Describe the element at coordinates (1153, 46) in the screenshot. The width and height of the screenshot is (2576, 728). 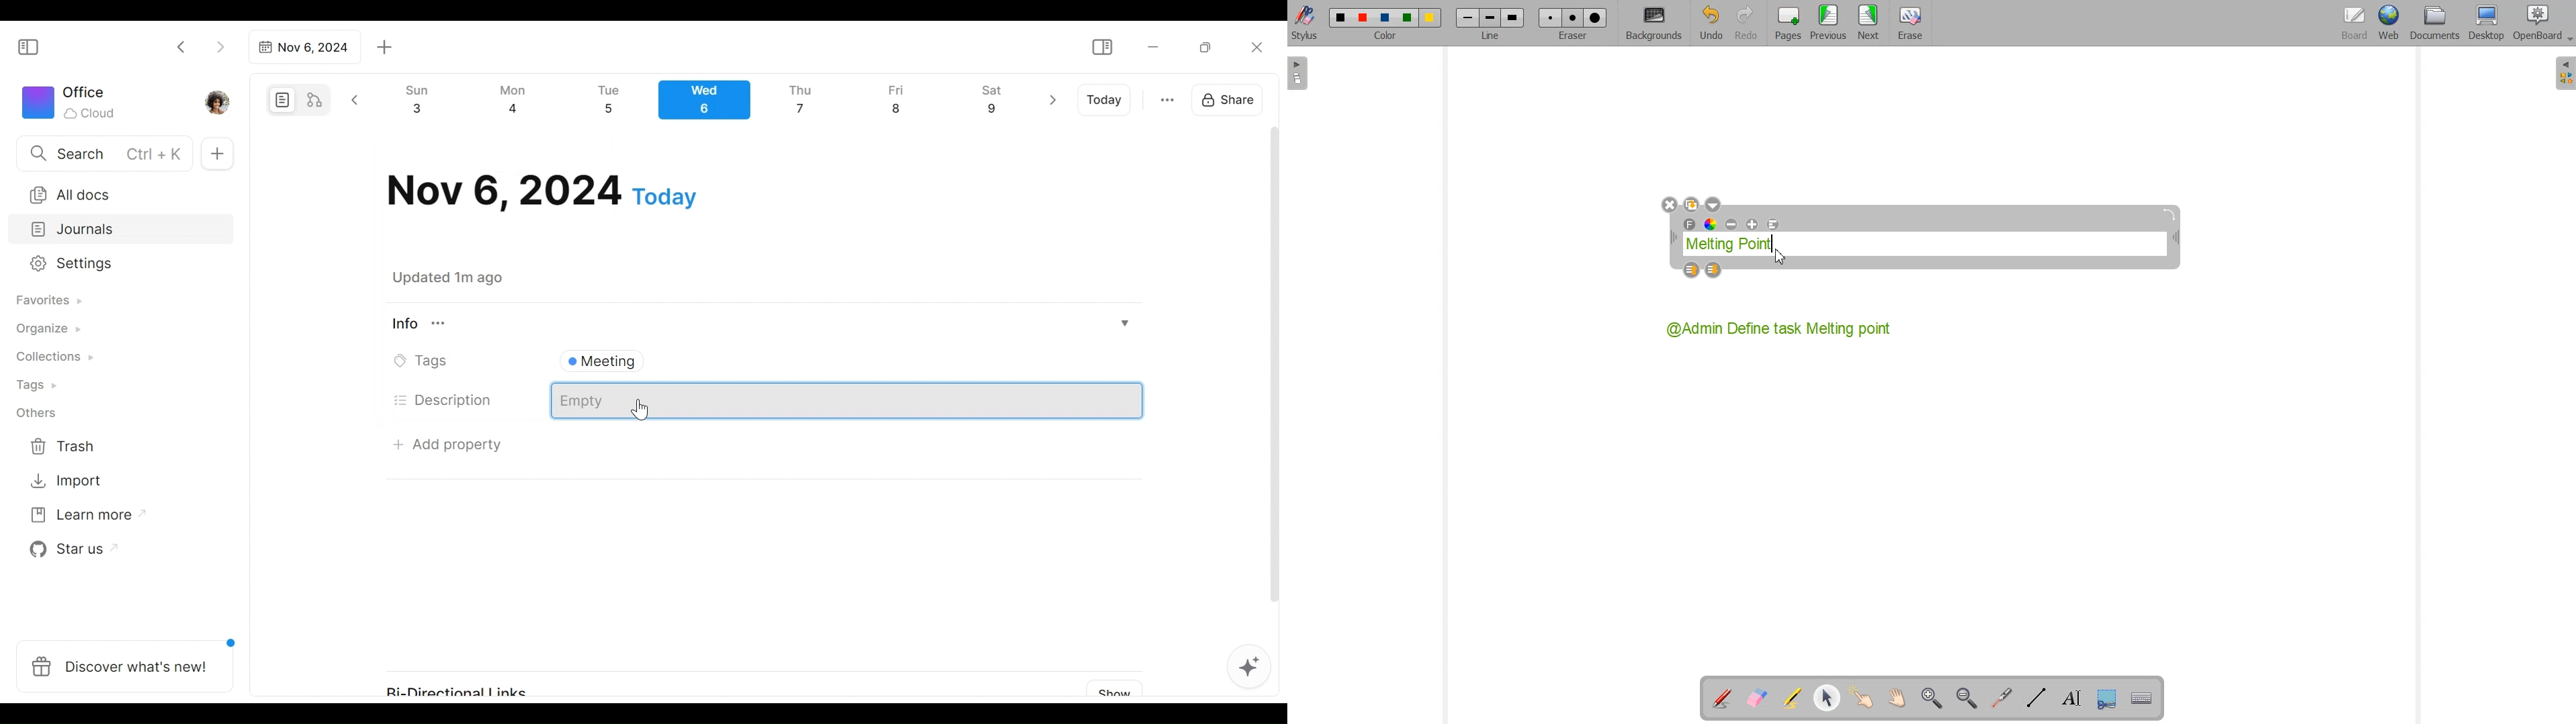
I see `Minimize` at that location.